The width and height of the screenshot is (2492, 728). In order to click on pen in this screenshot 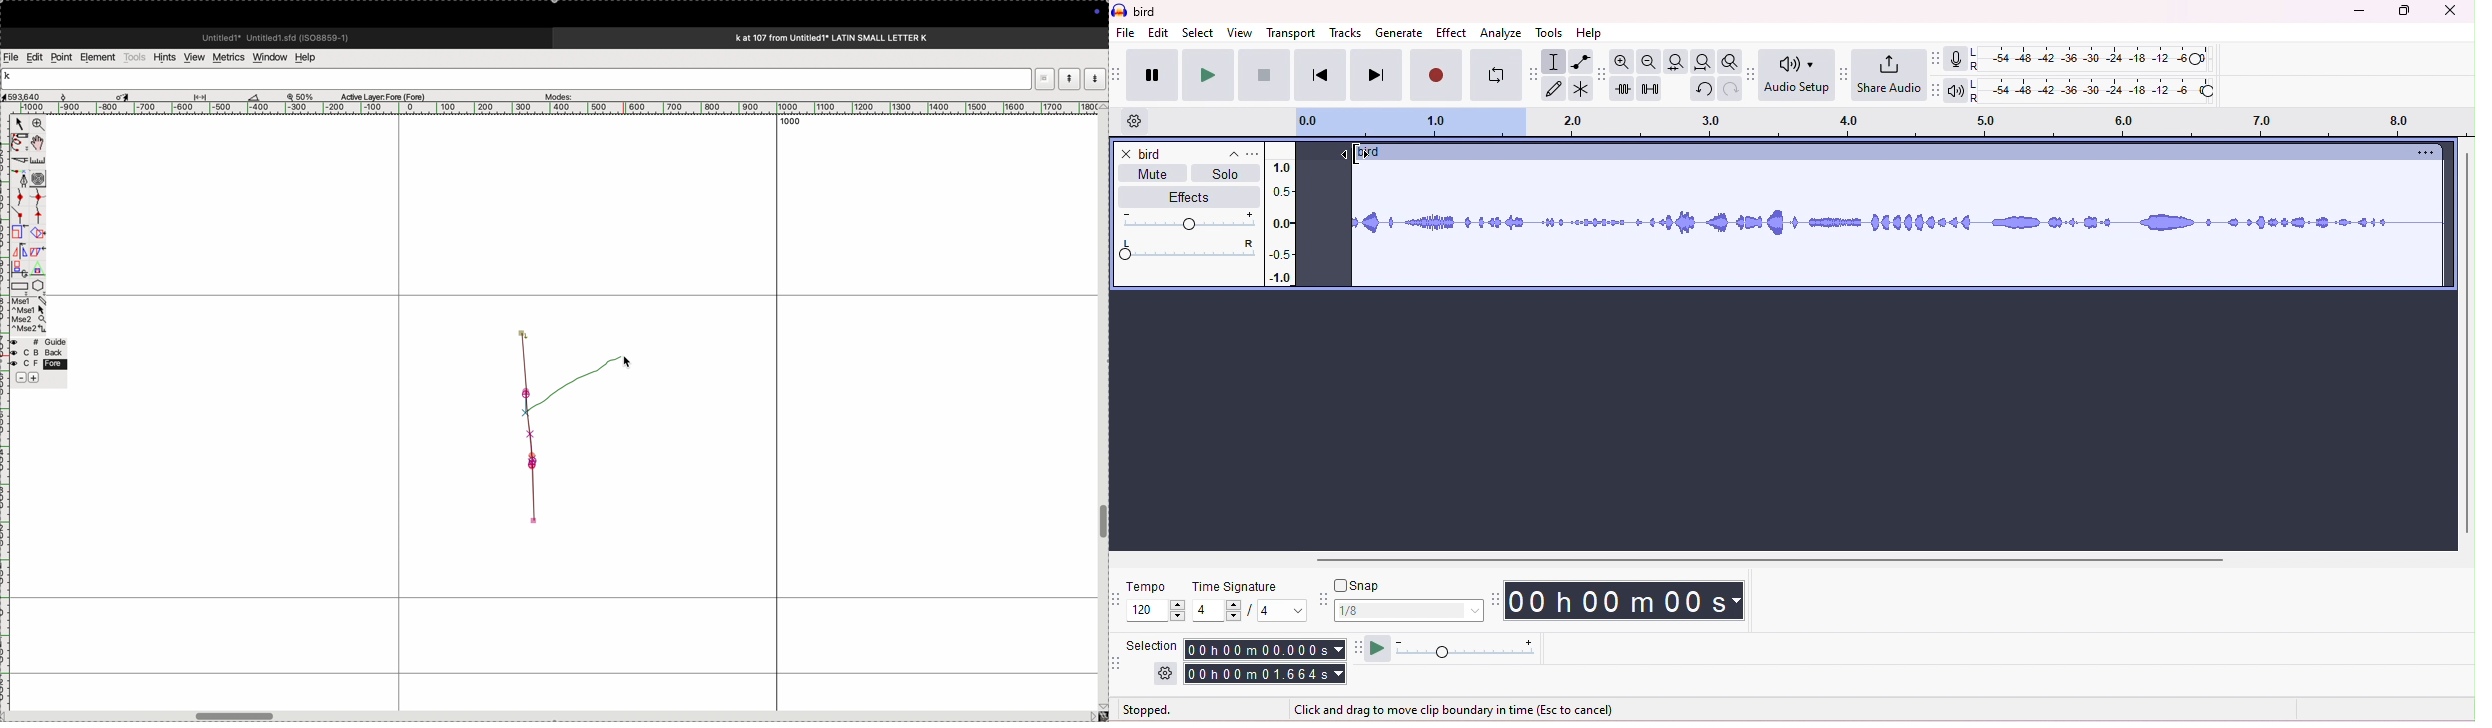, I will do `click(20, 143)`.